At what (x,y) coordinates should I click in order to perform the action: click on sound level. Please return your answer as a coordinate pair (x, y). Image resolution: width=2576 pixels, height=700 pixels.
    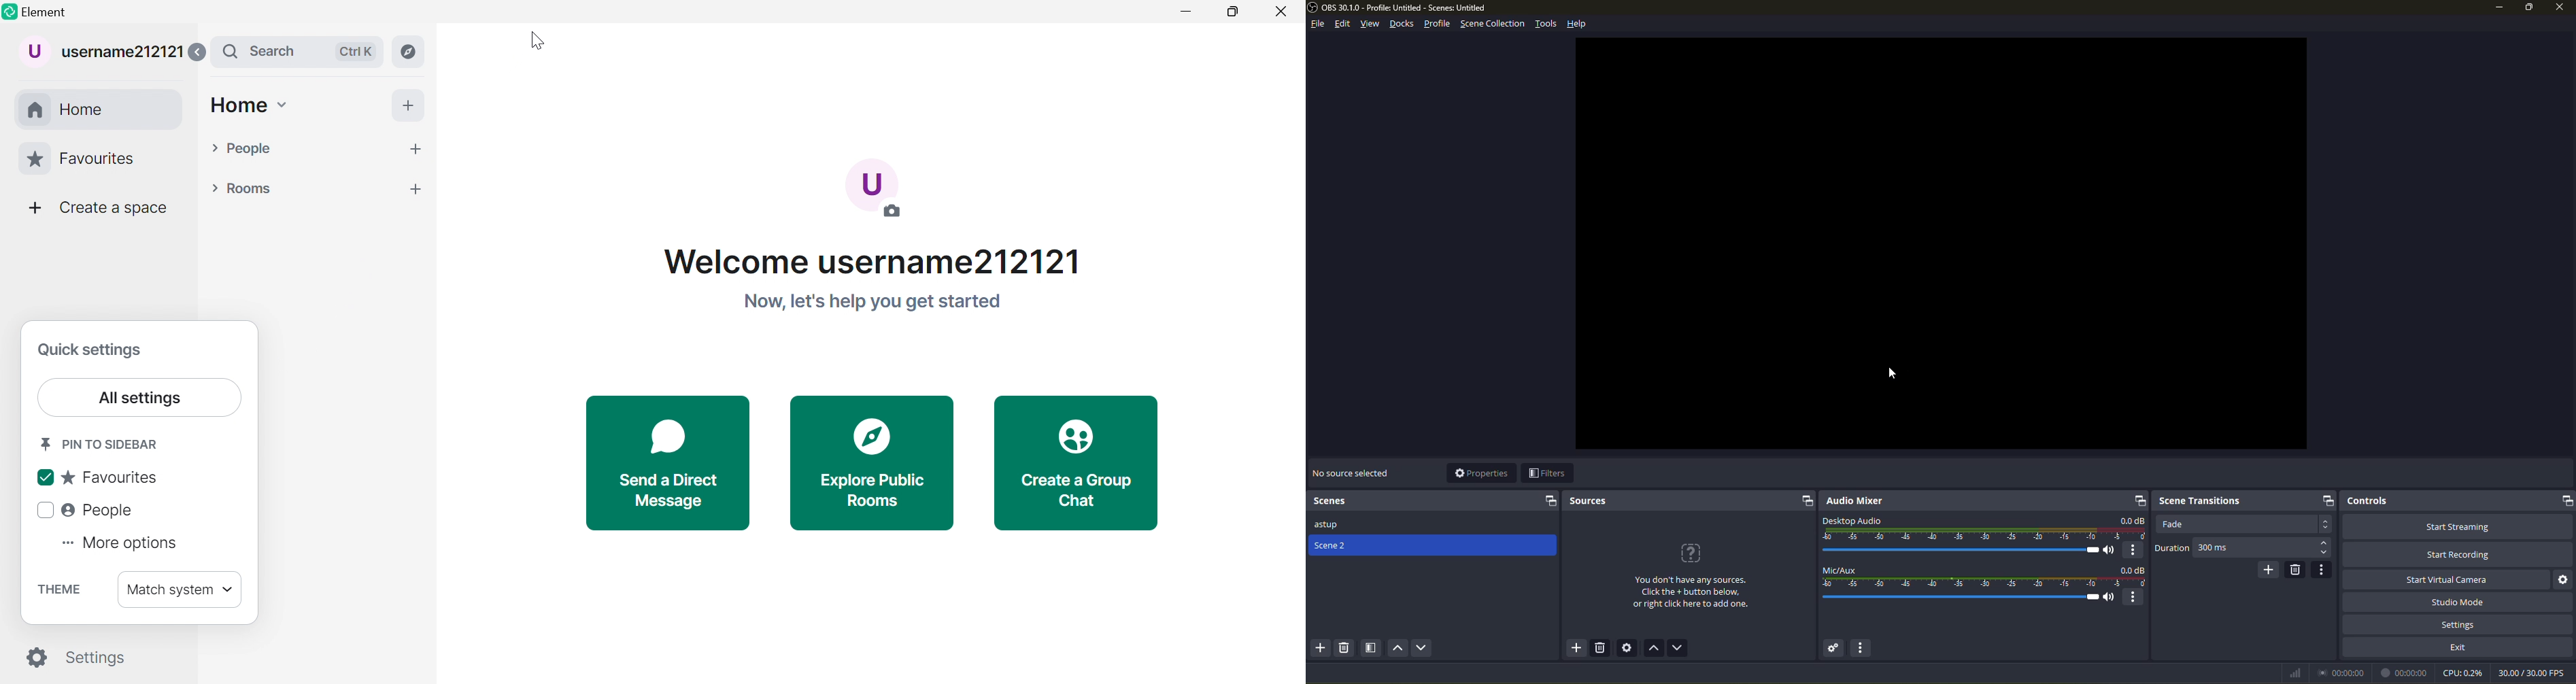
    Looking at the image, I should click on (1961, 598).